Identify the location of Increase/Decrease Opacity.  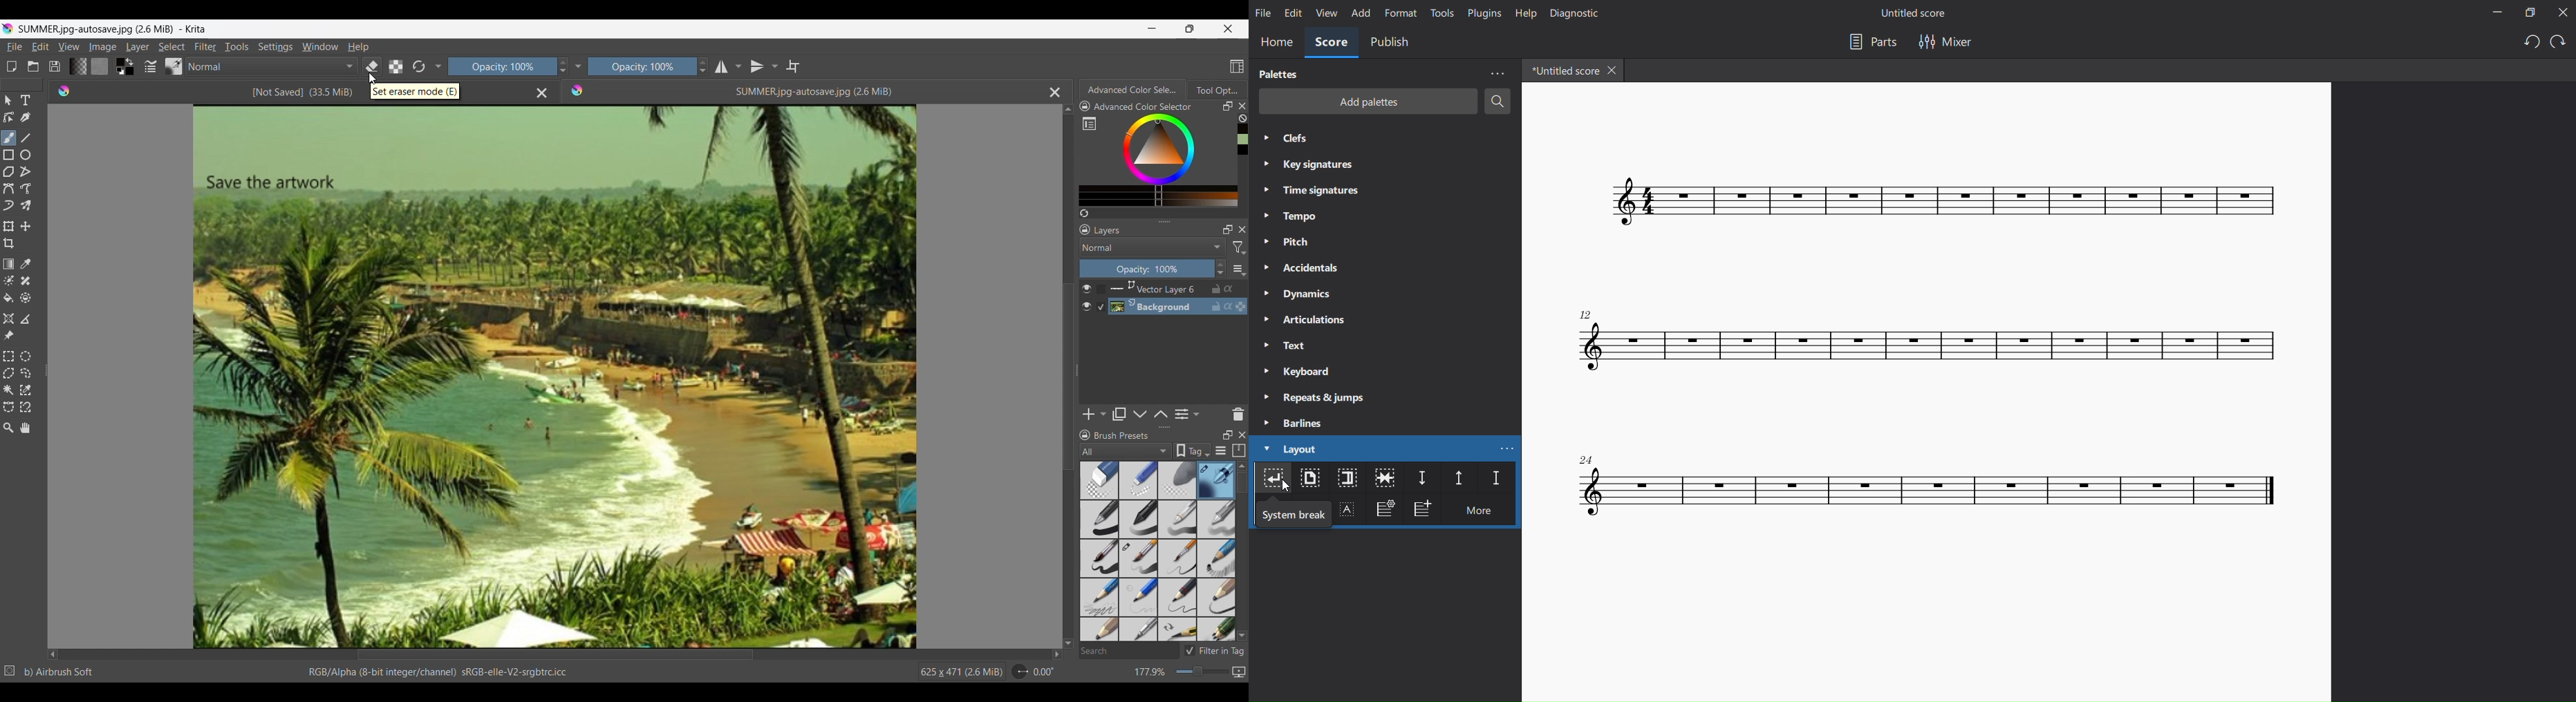
(561, 67).